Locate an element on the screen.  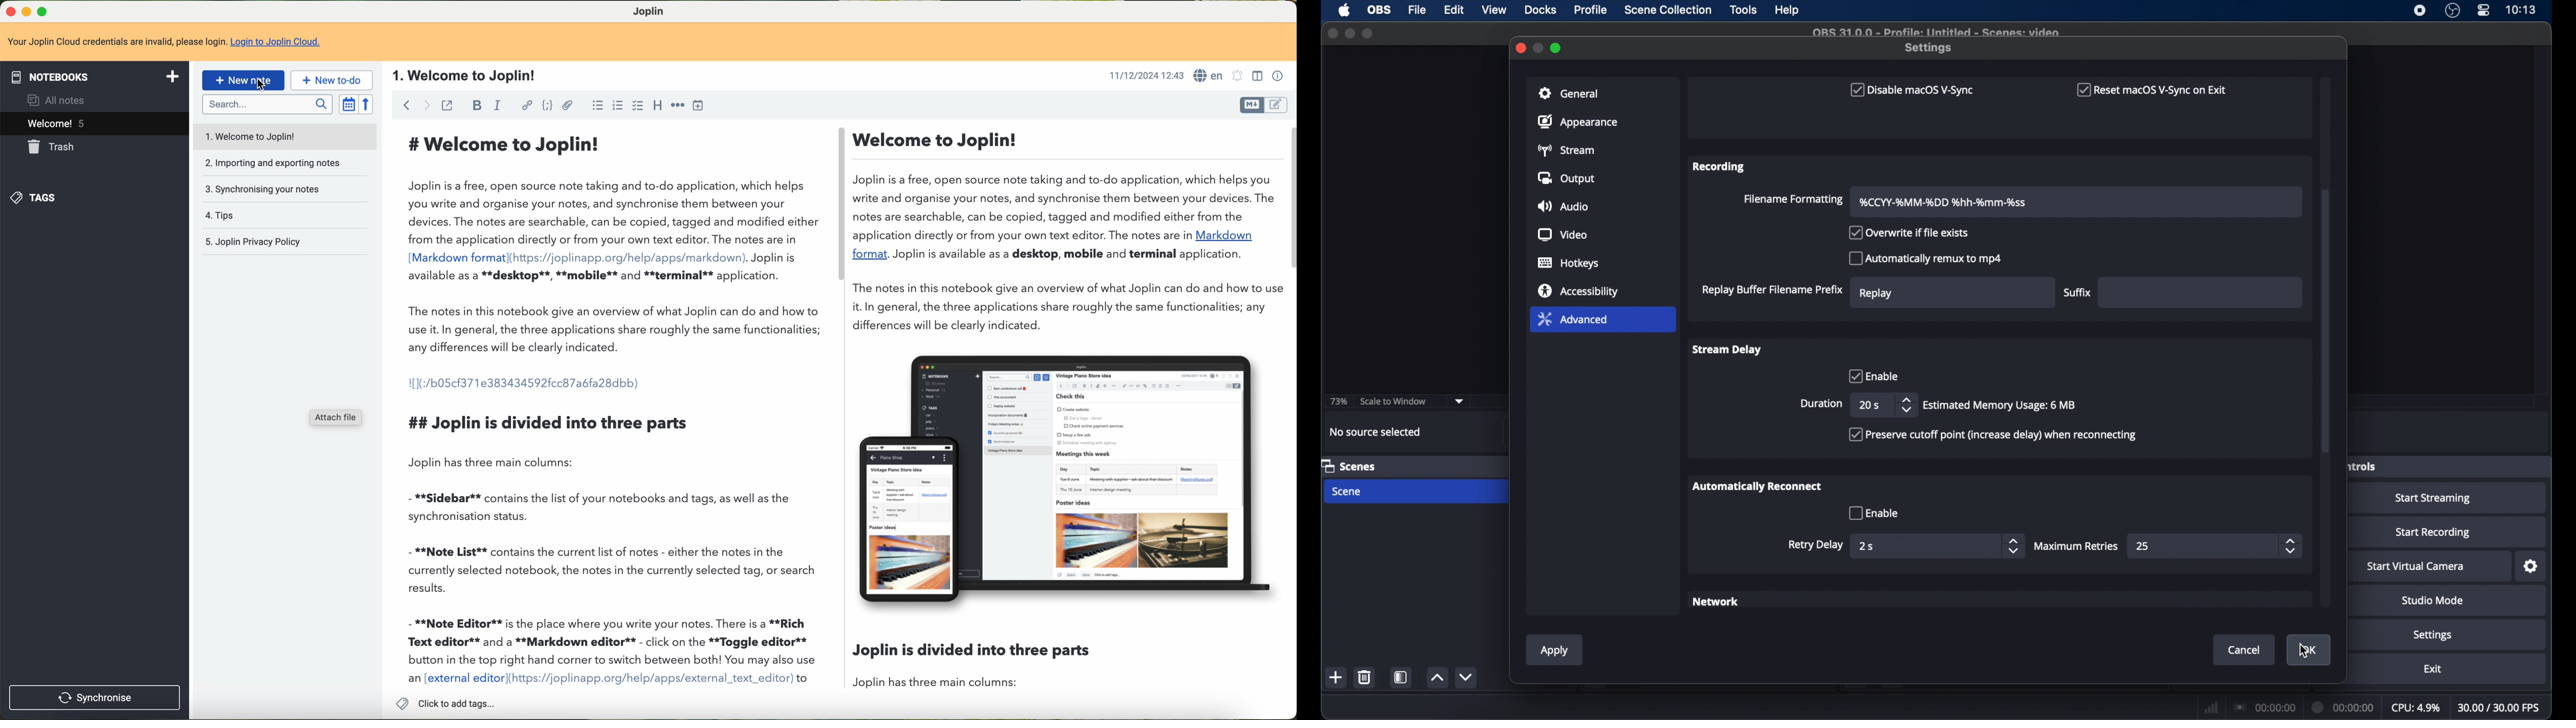
minimize is located at coordinates (1349, 33).